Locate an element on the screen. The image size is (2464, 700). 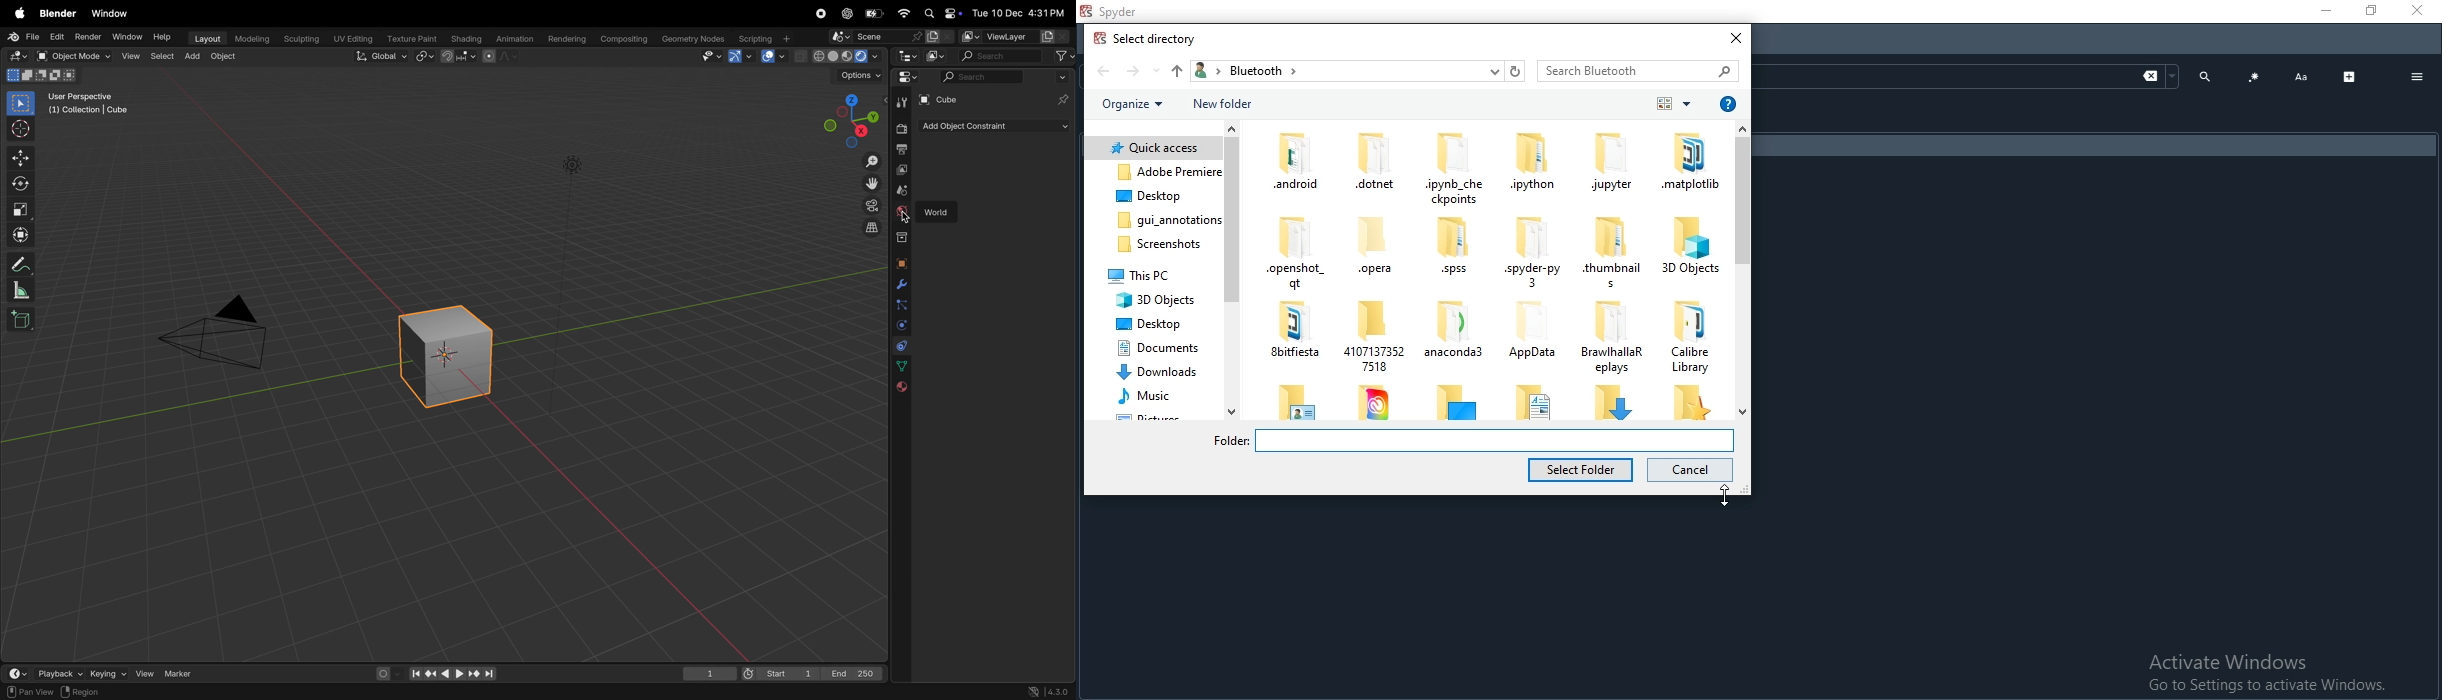
breadcrumb is located at coordinates (1358, 72).